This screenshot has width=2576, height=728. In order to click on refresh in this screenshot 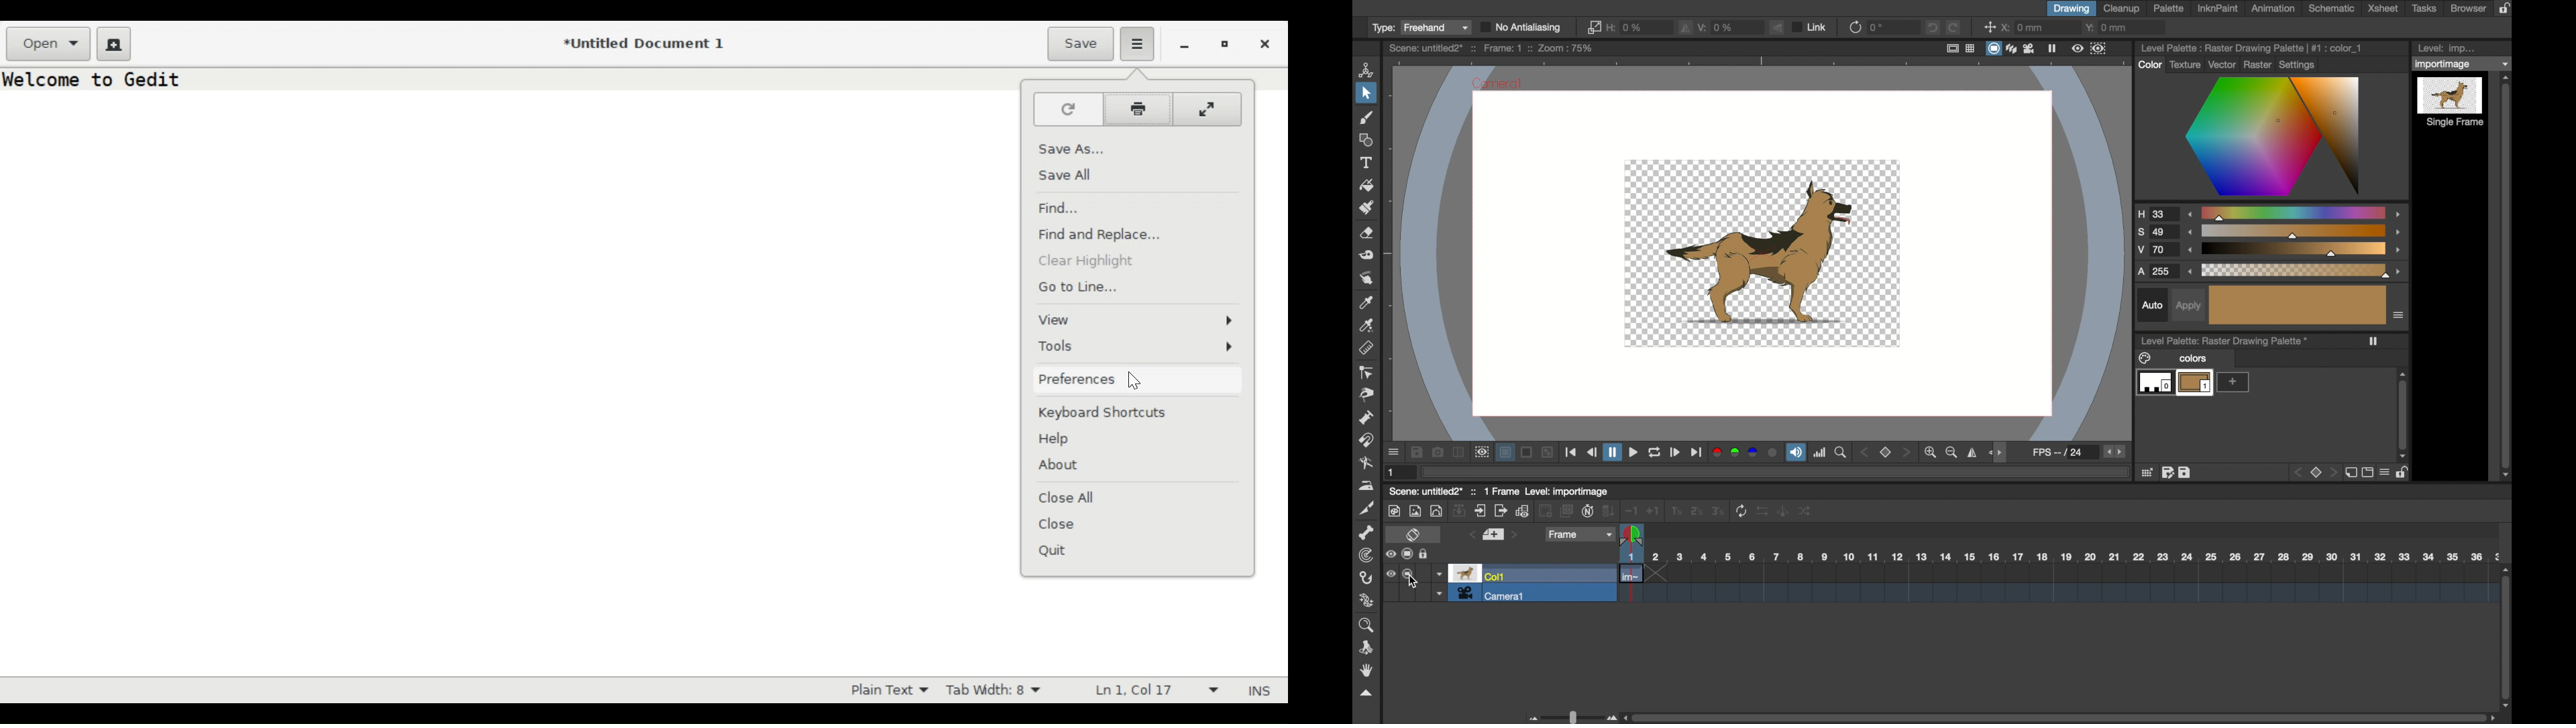, I will do `click(1655, 453)`.